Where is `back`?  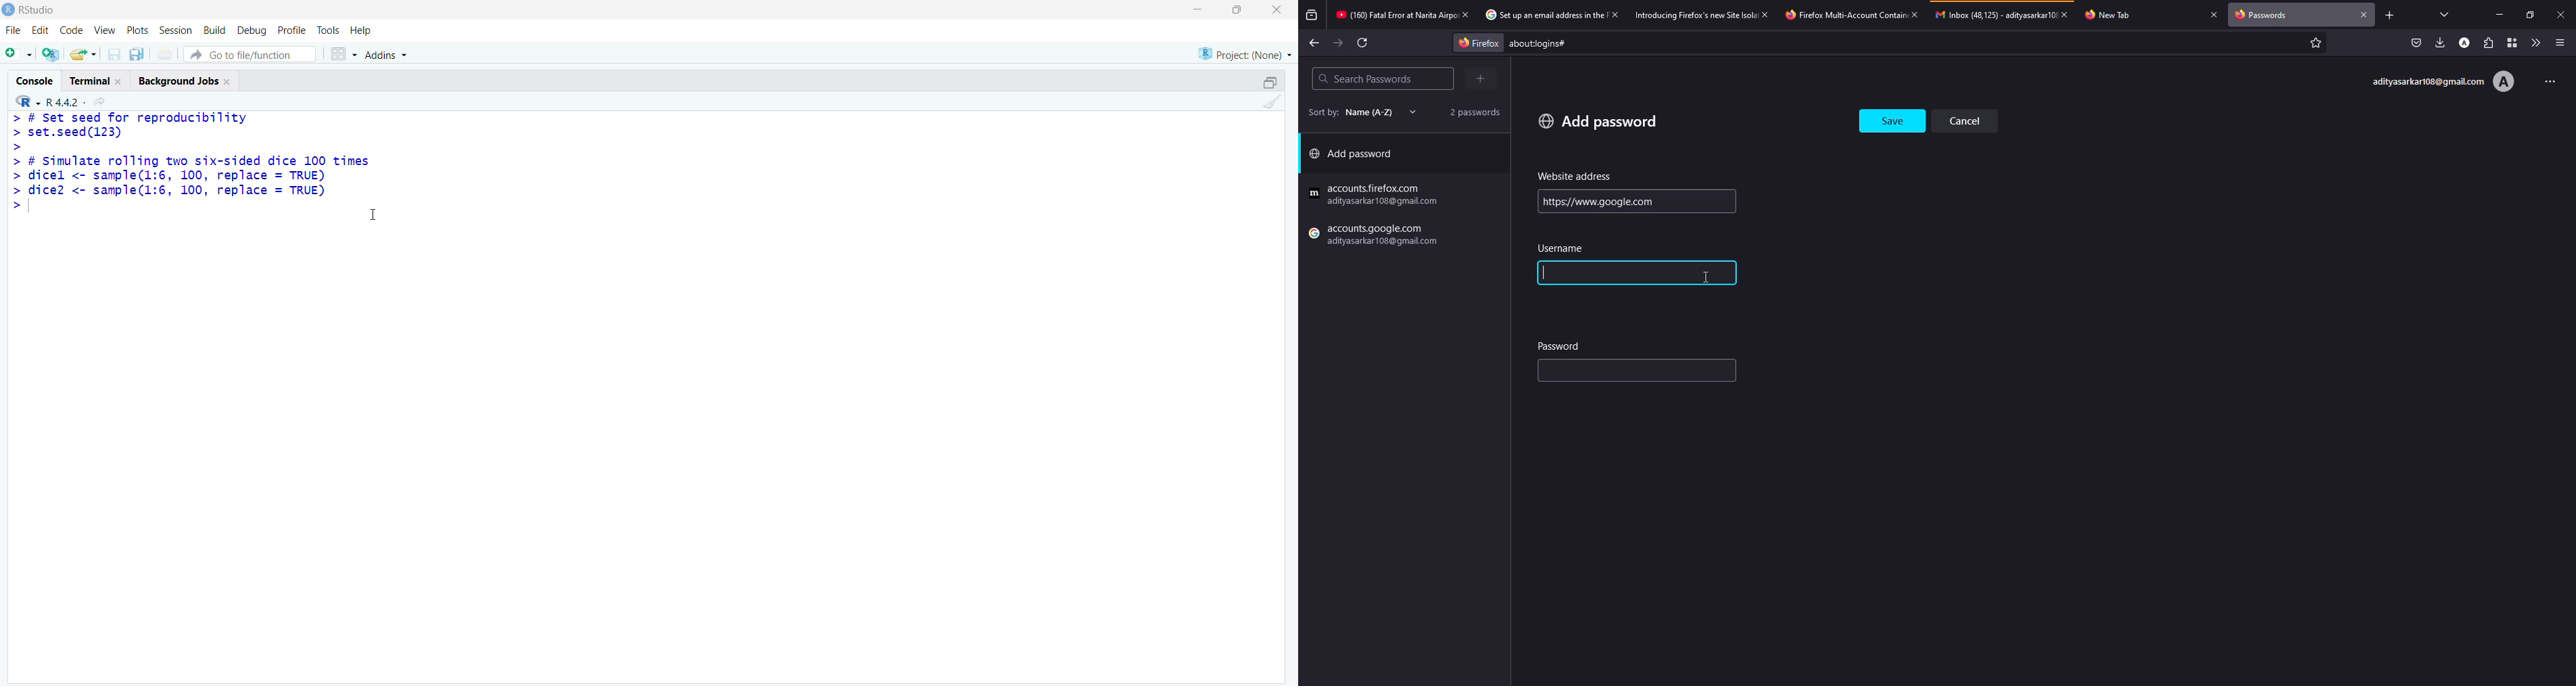
back is located at coordinates (1314, 42).